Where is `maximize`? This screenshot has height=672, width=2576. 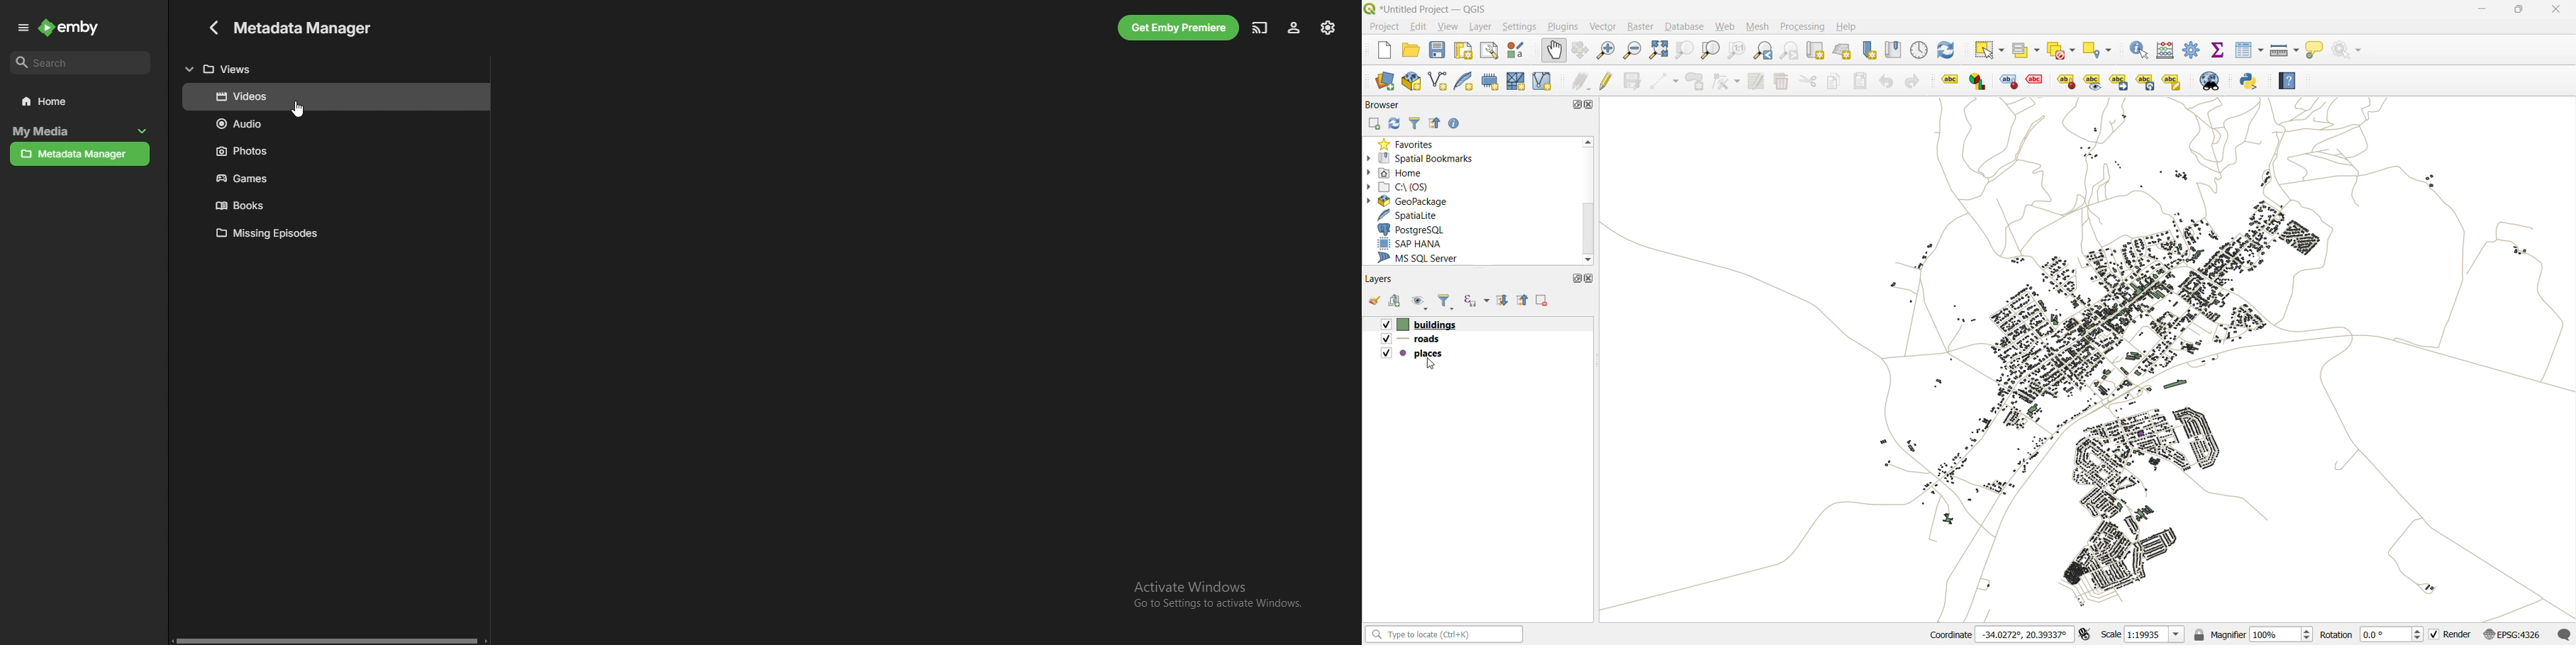 maximize is located at coordinates (1573, 104).